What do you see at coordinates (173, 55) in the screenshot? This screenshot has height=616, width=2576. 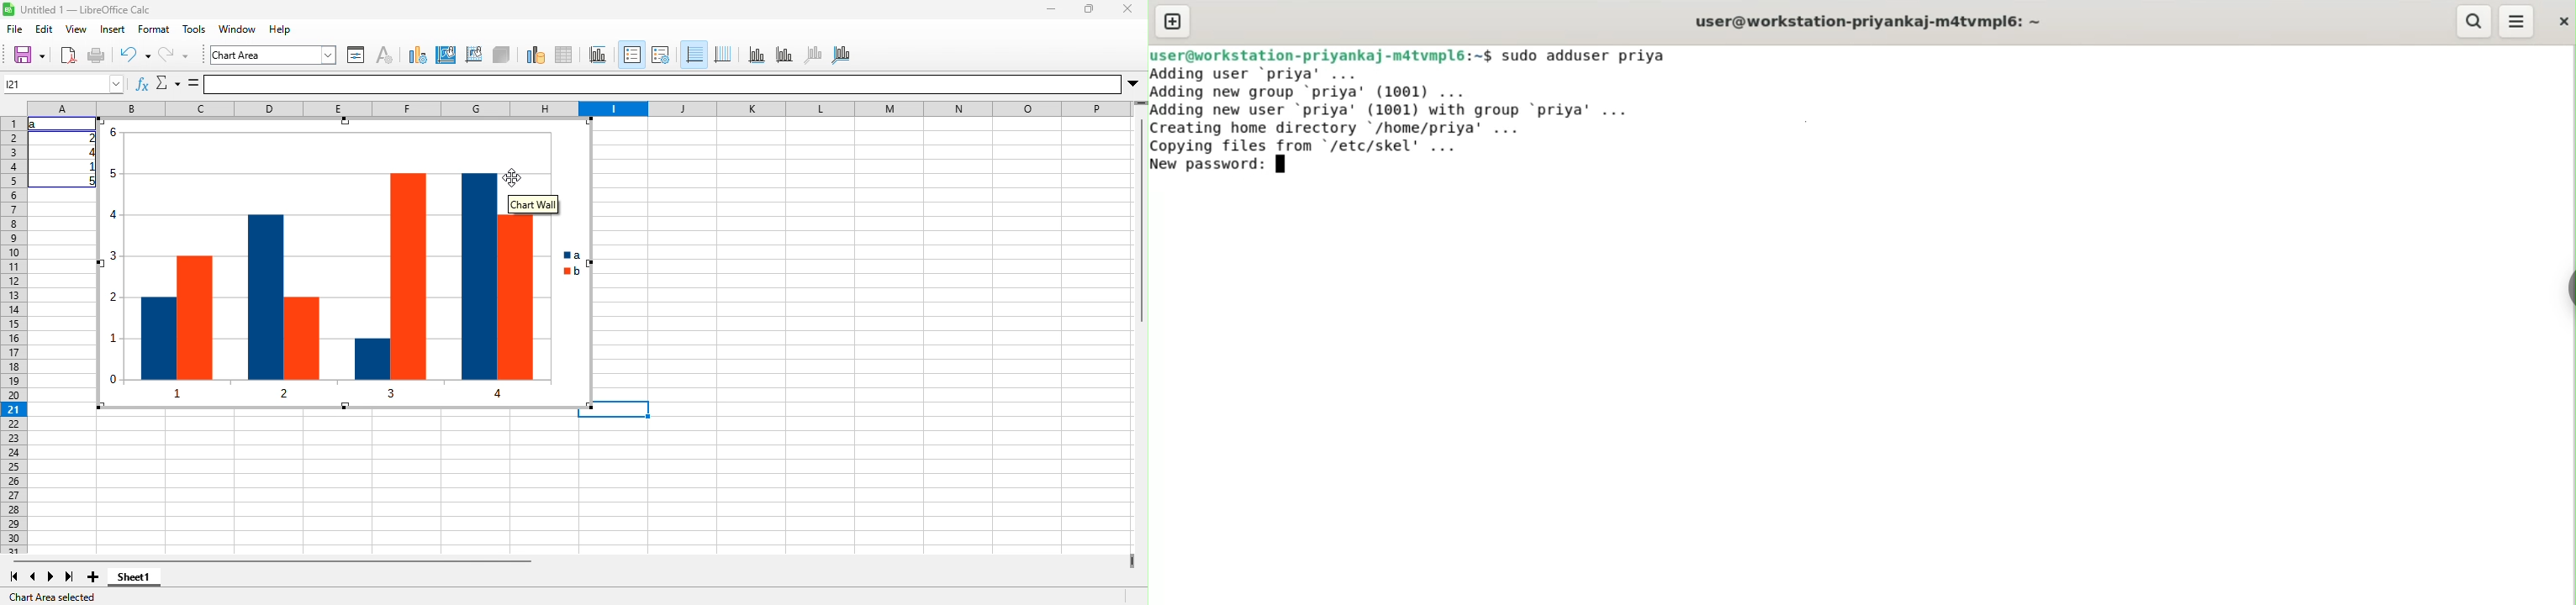 I see `redo` at bounding box center [173, 55].